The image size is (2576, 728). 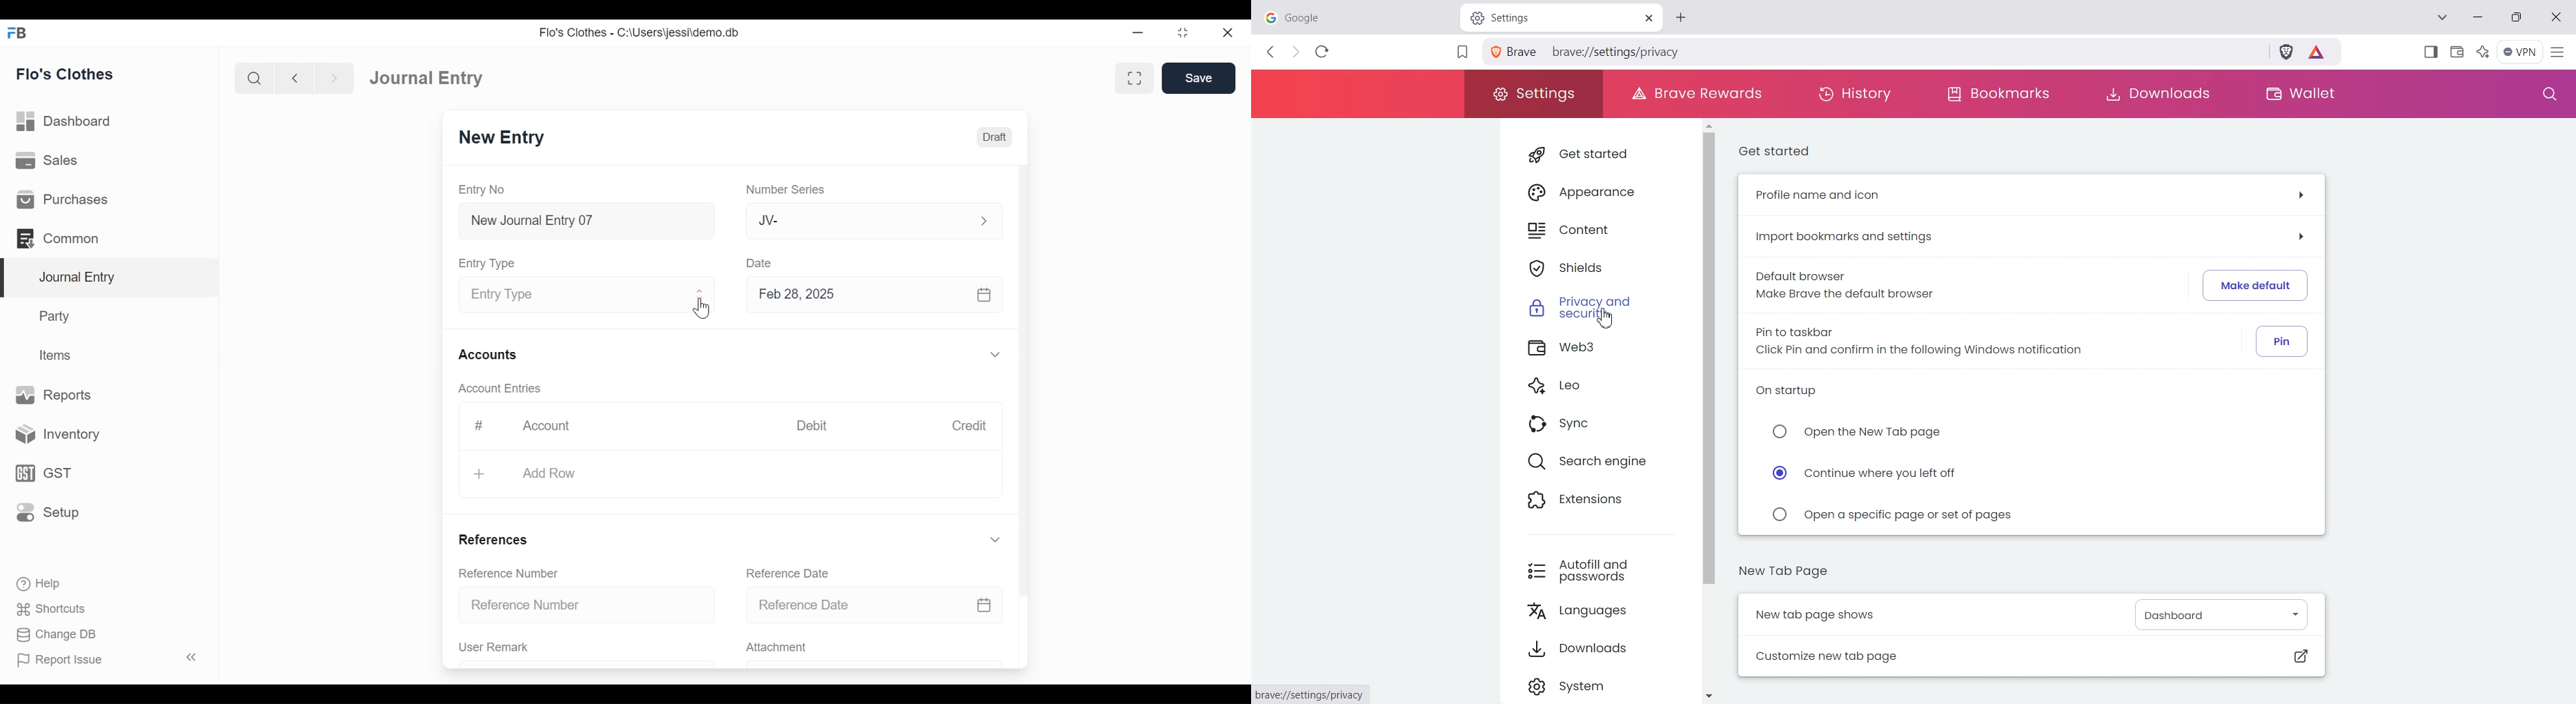 I want to click on Change DB, so click(x=55, y=633).